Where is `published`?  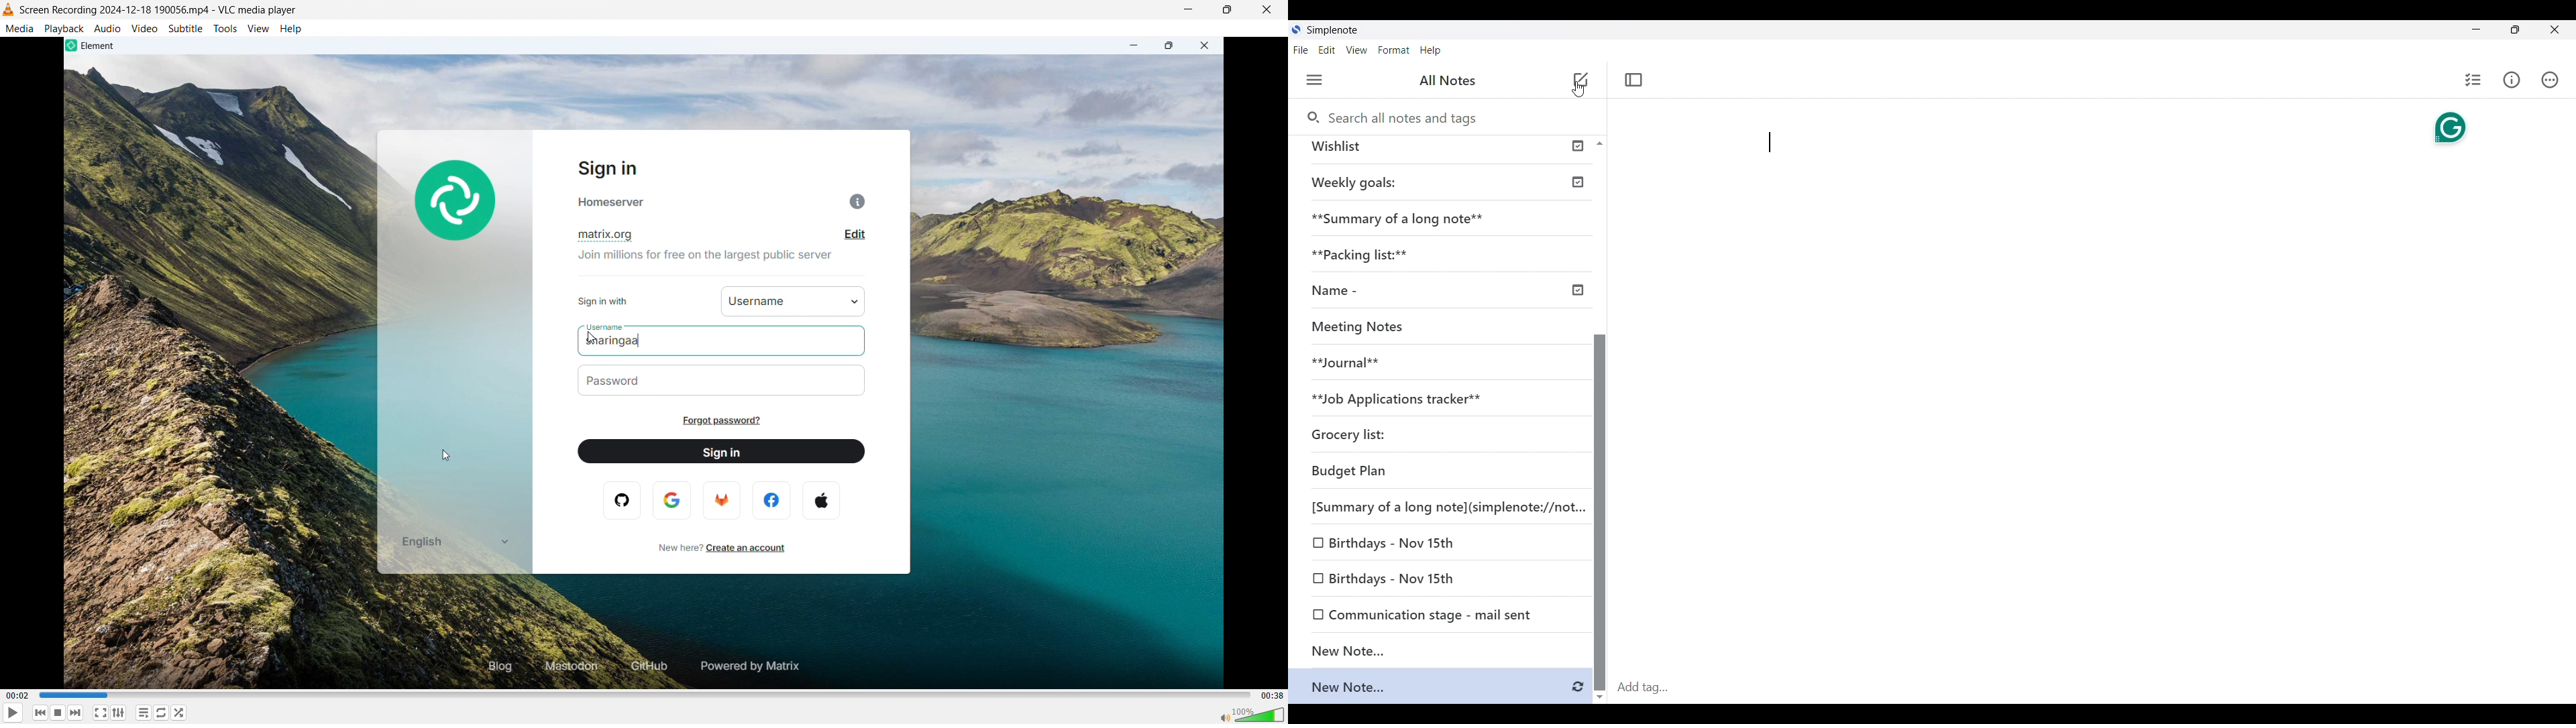
published is located at coordinates (1578, 288).